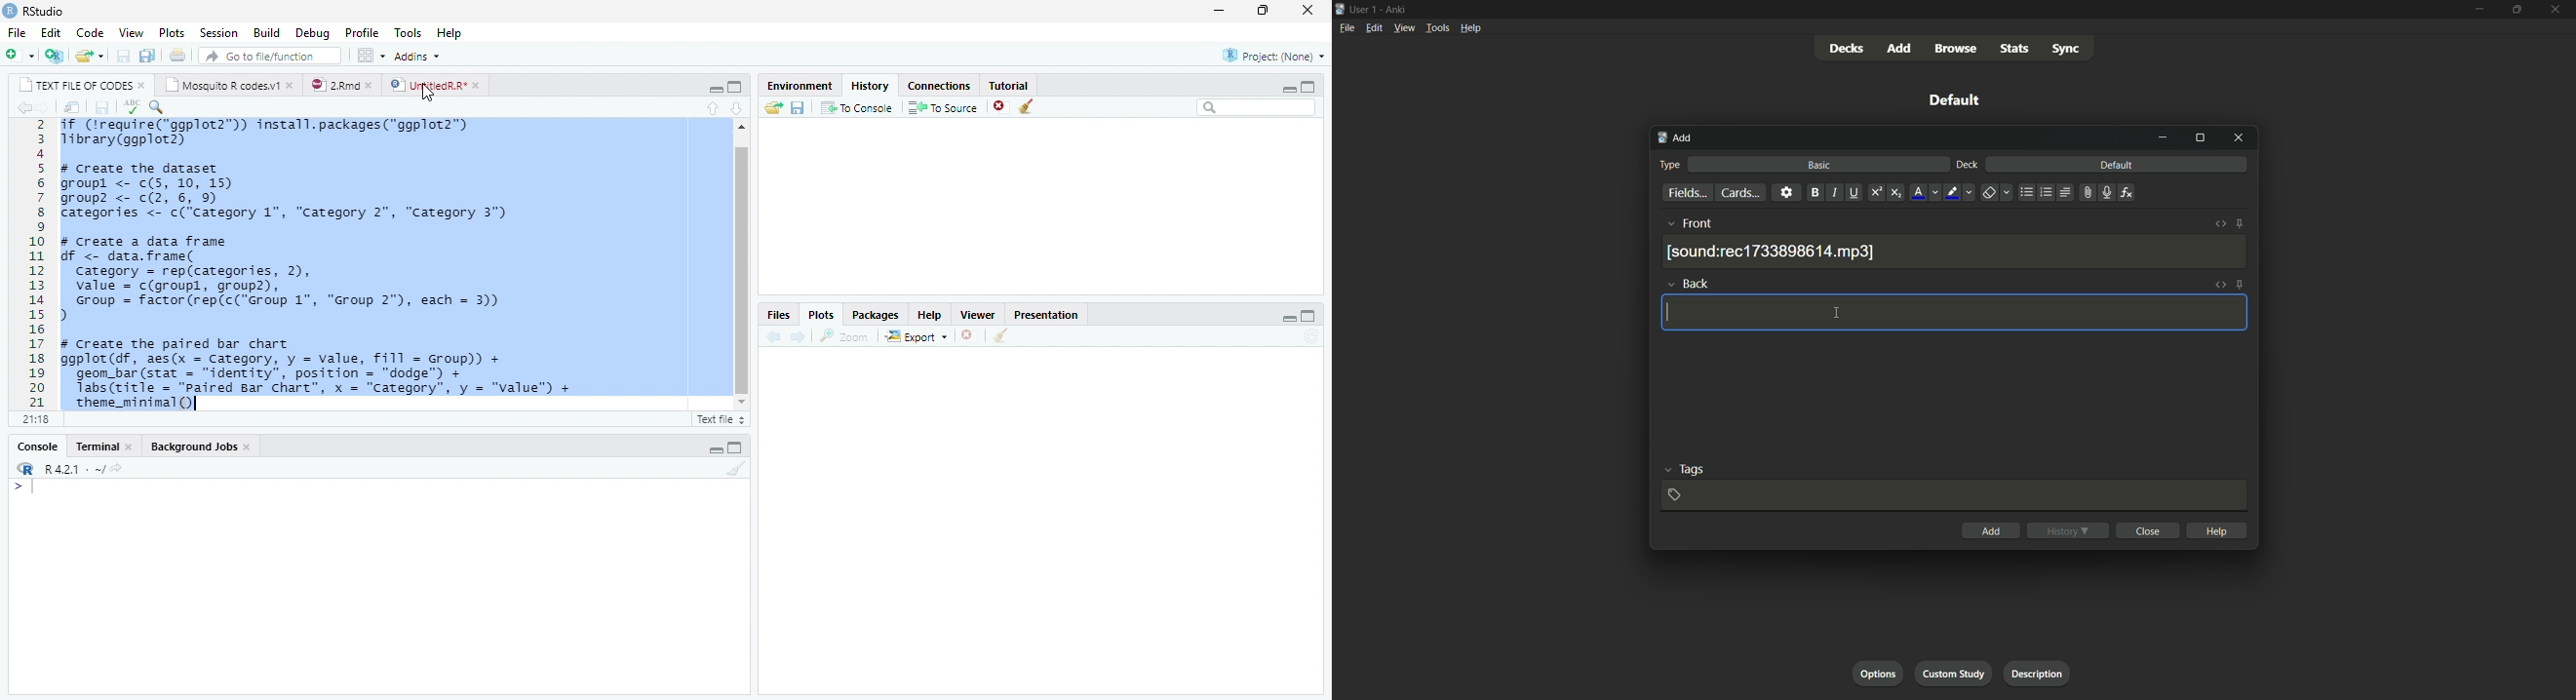 This screenshot has width=2576, height=700. Describe the element at coordinates (1819, 165) in the screenshot. I see `basic` at that location.